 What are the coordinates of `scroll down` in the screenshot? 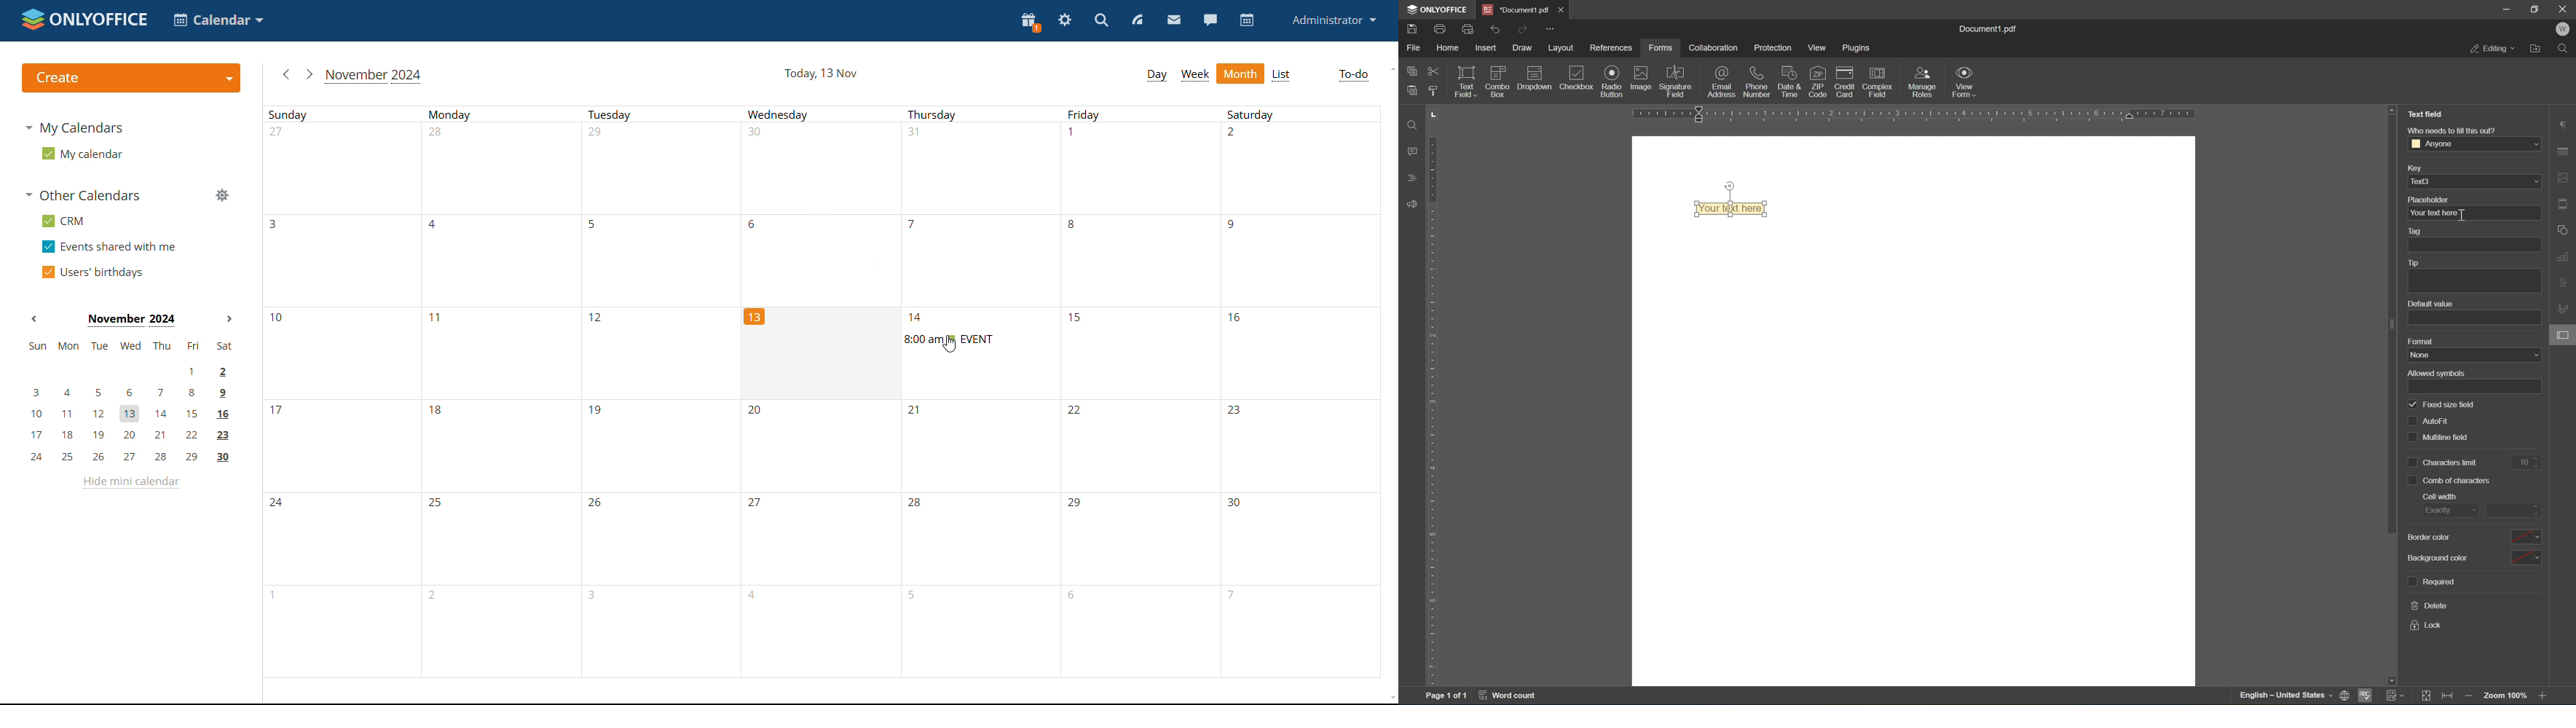 It's located at (1390, 698).